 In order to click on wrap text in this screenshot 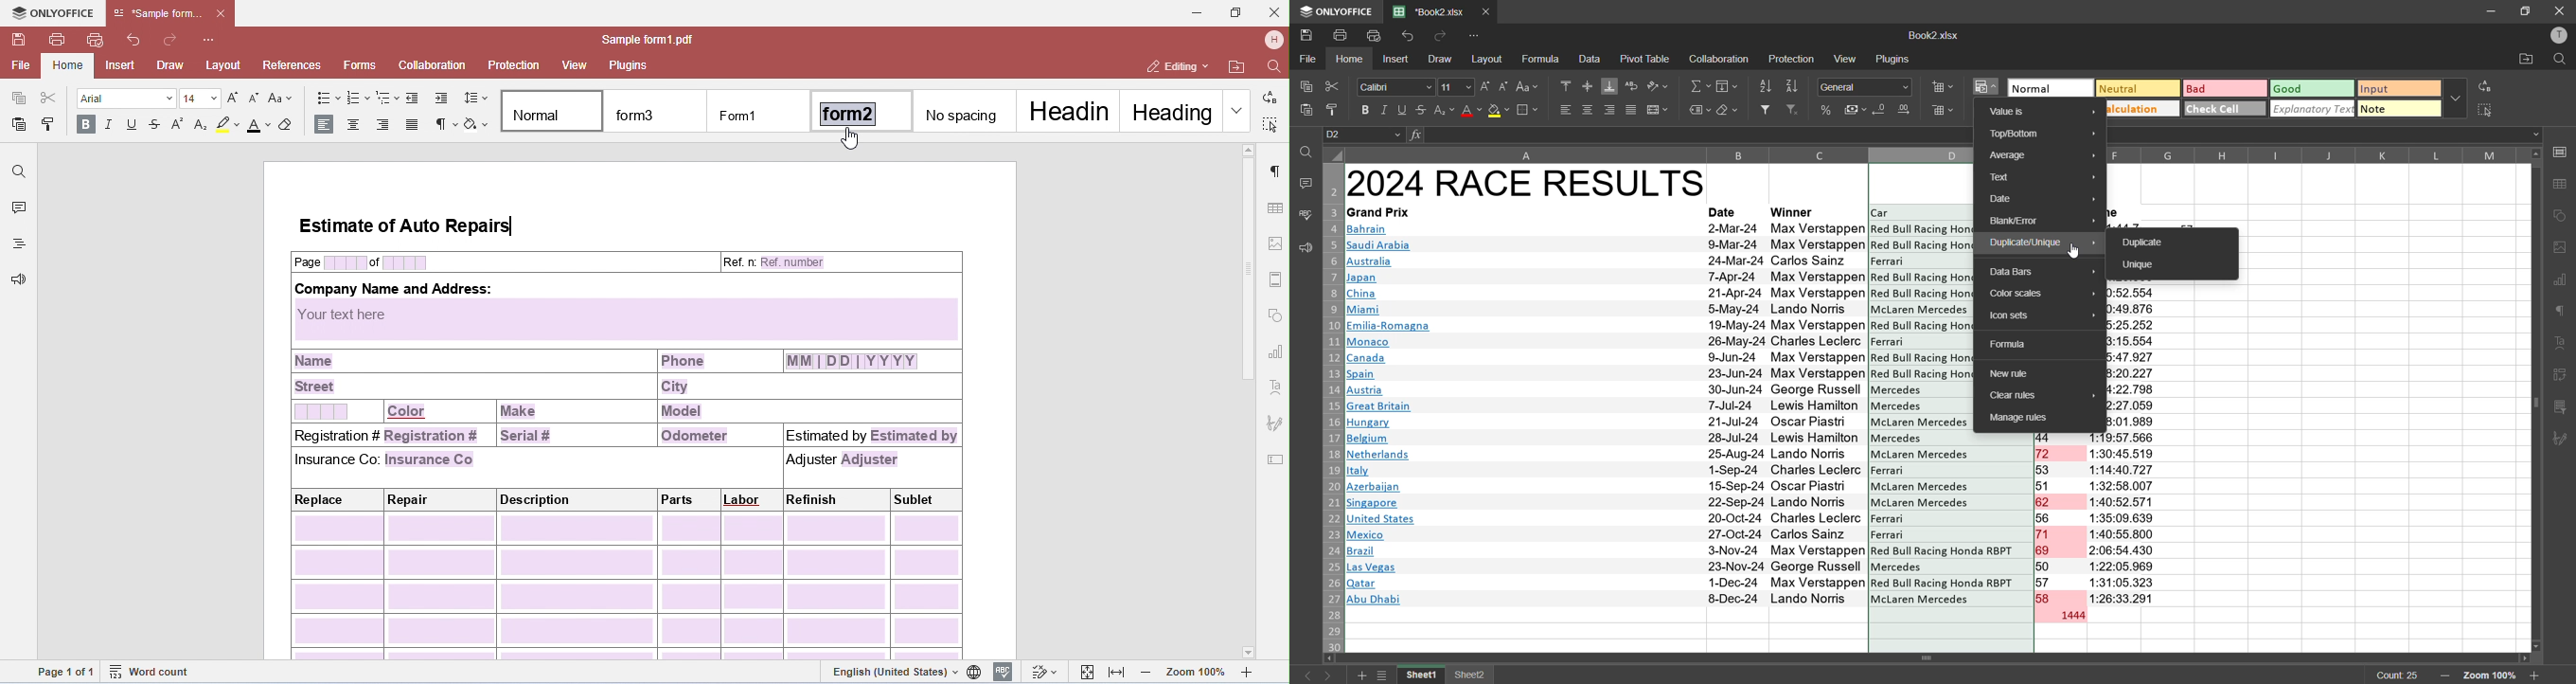, I will do `click(1632, 87)`.